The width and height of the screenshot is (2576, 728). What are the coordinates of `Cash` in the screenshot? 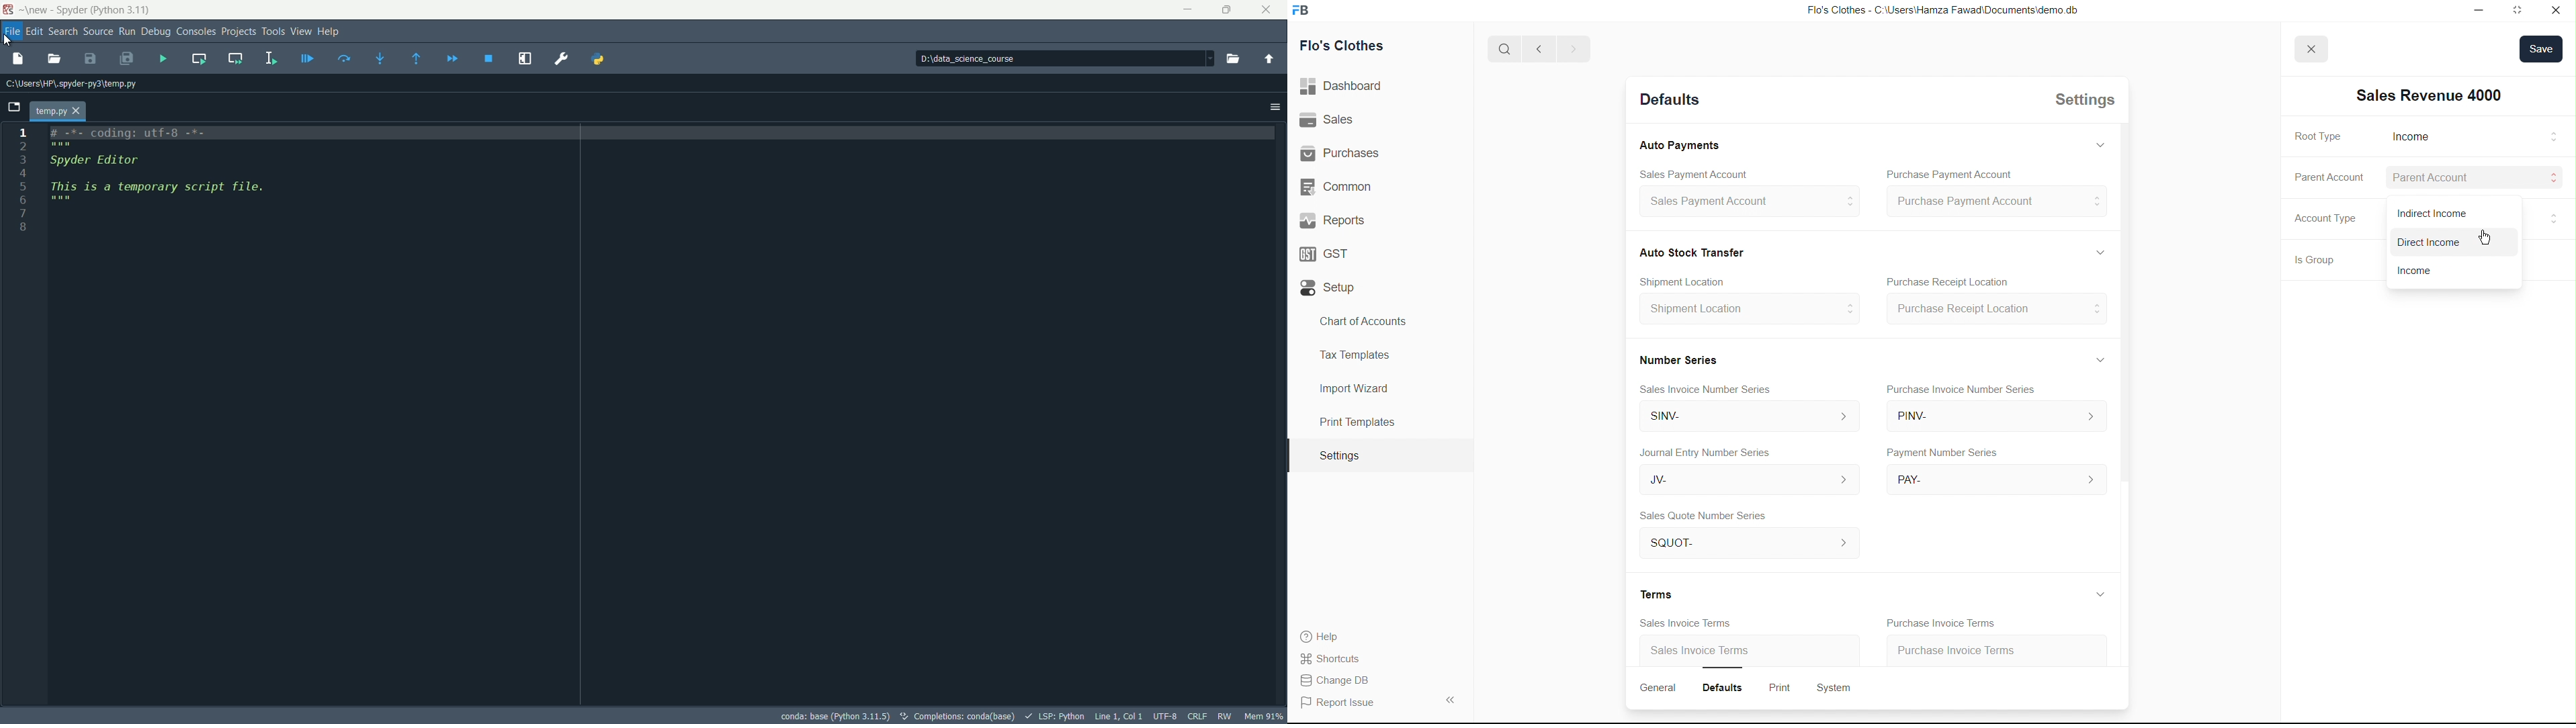 It's located at (1692, 251).